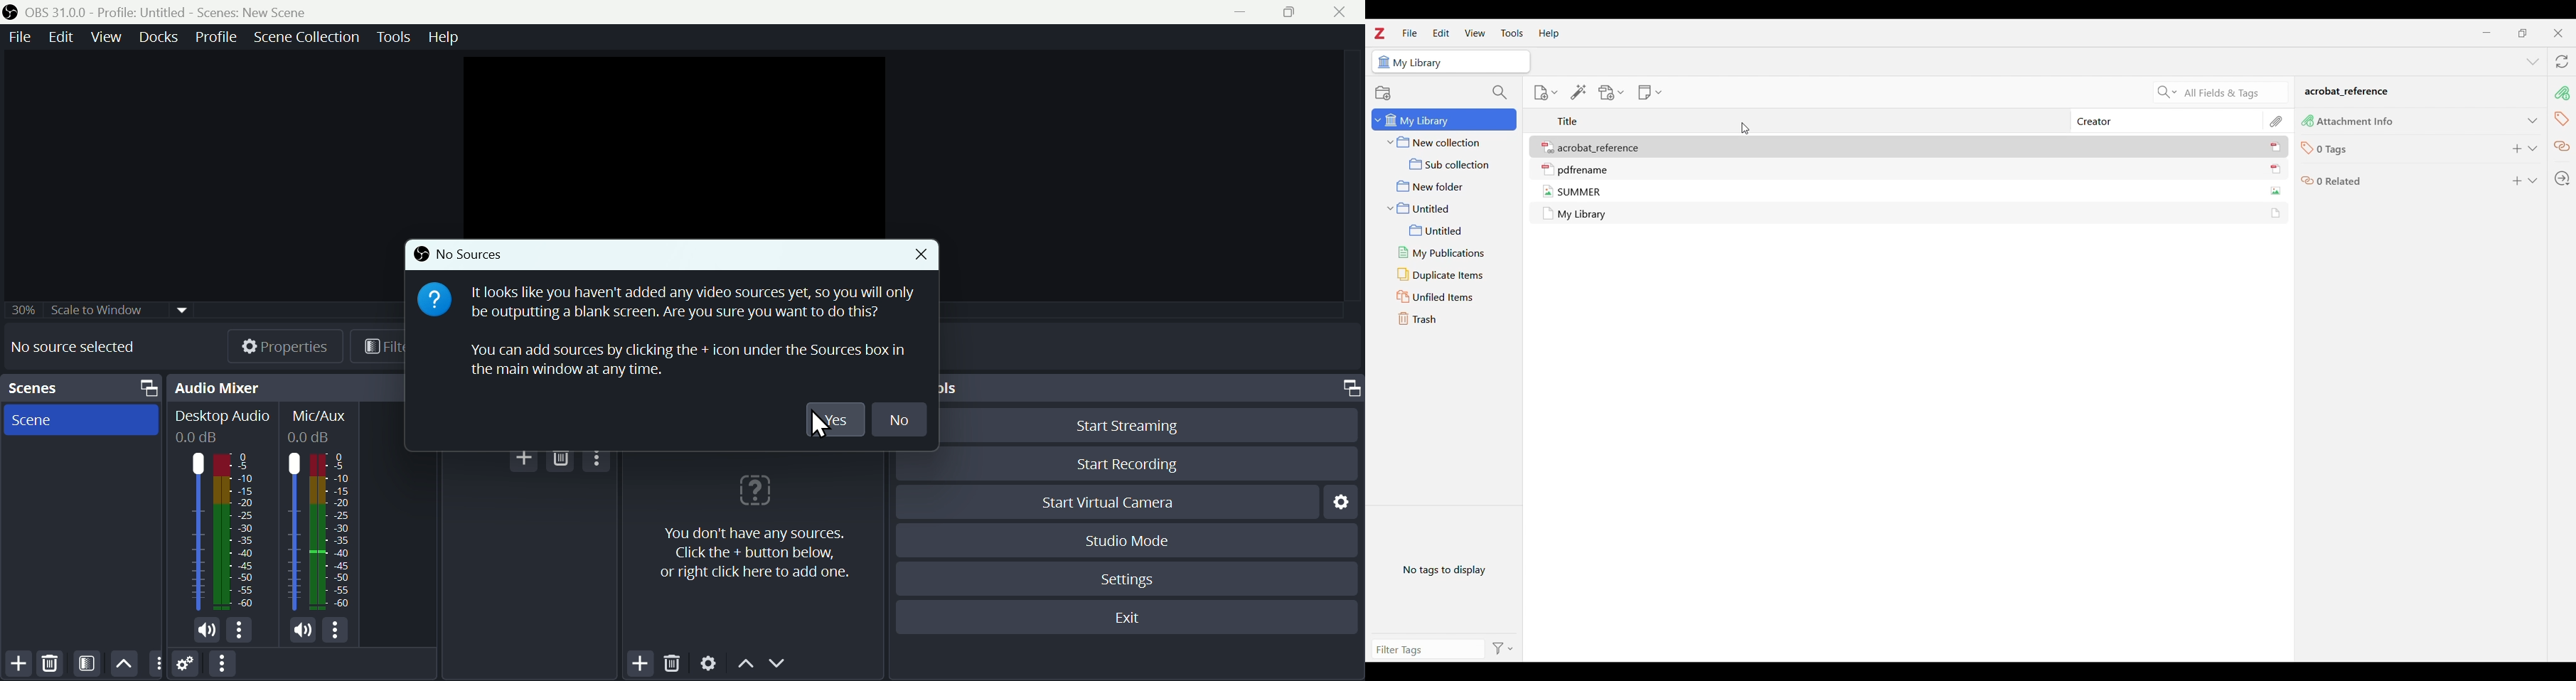  I want to click on scenes, so click(42, 389).